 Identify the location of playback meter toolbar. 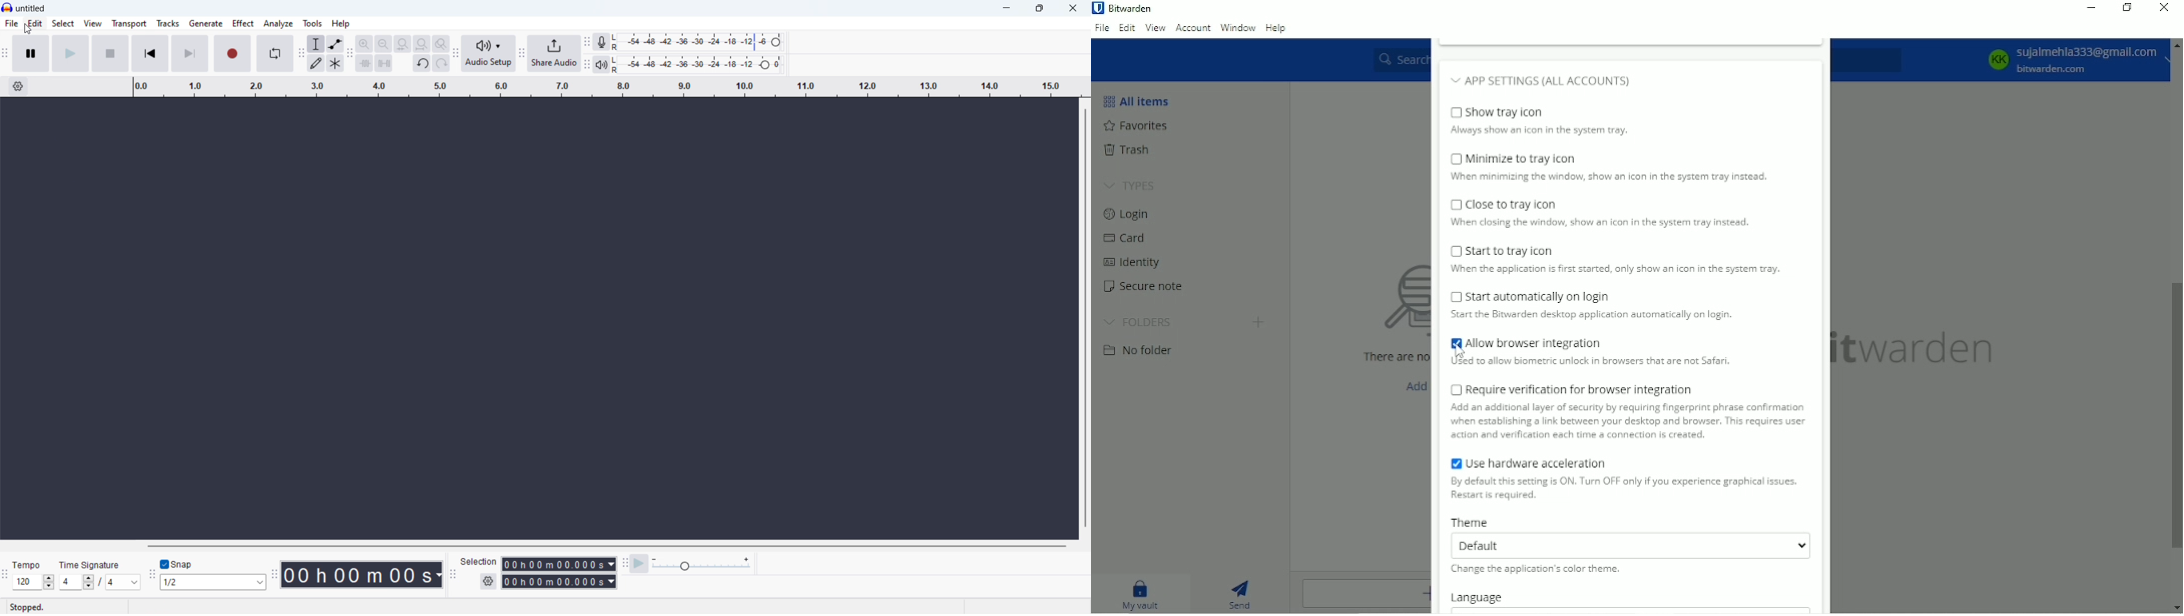
(601, 64).